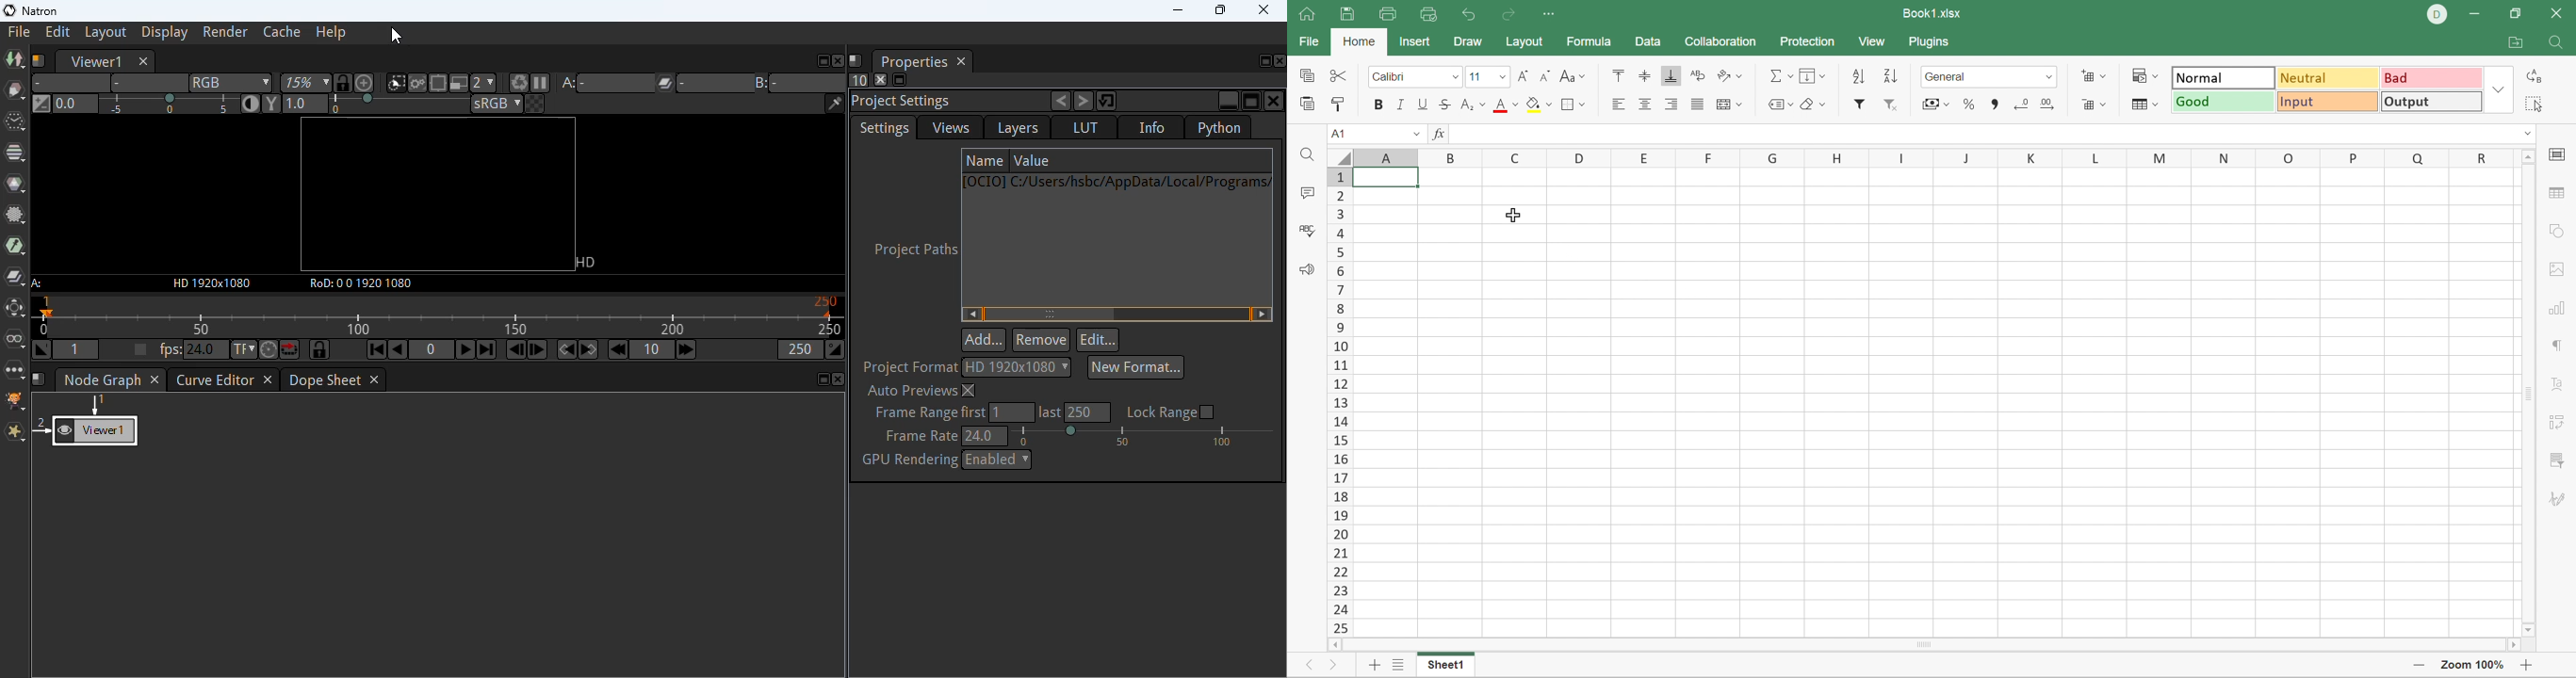 This screenshot has width=2576, height=700. I want to click on Scroll Bar, so click(1337, 401).